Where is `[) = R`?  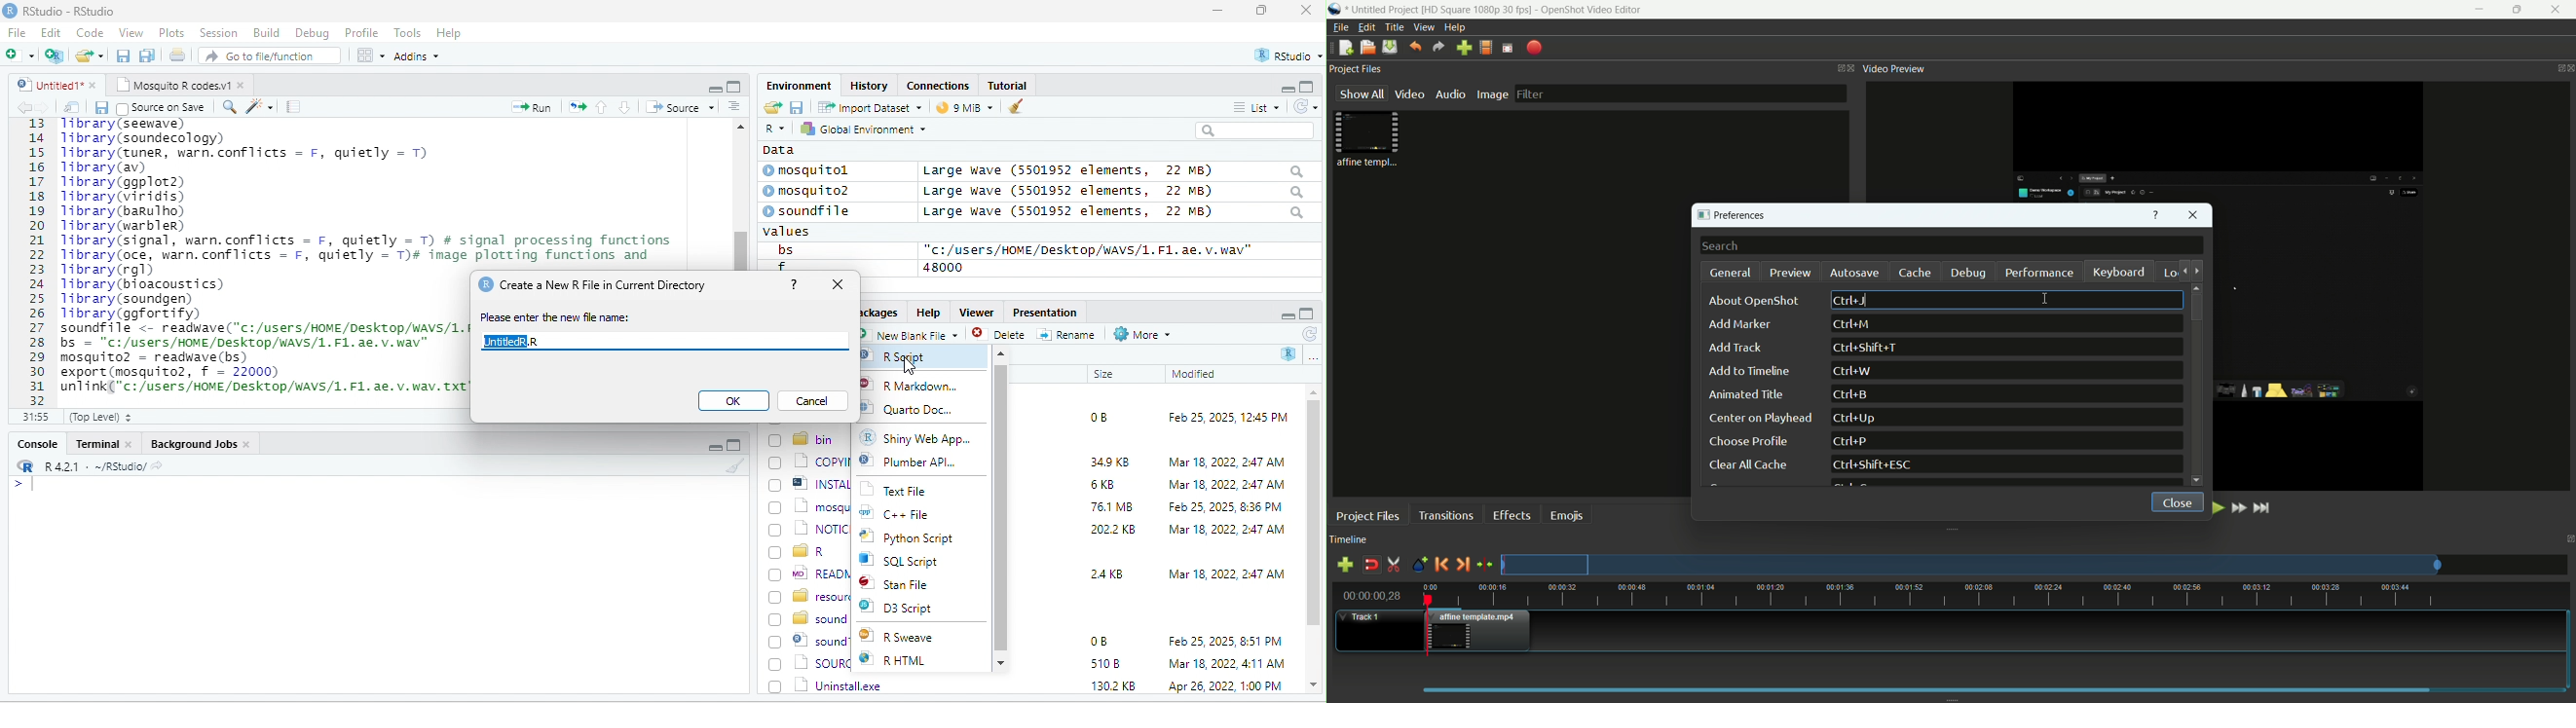
[) = R is located at coordinates (808, 552).